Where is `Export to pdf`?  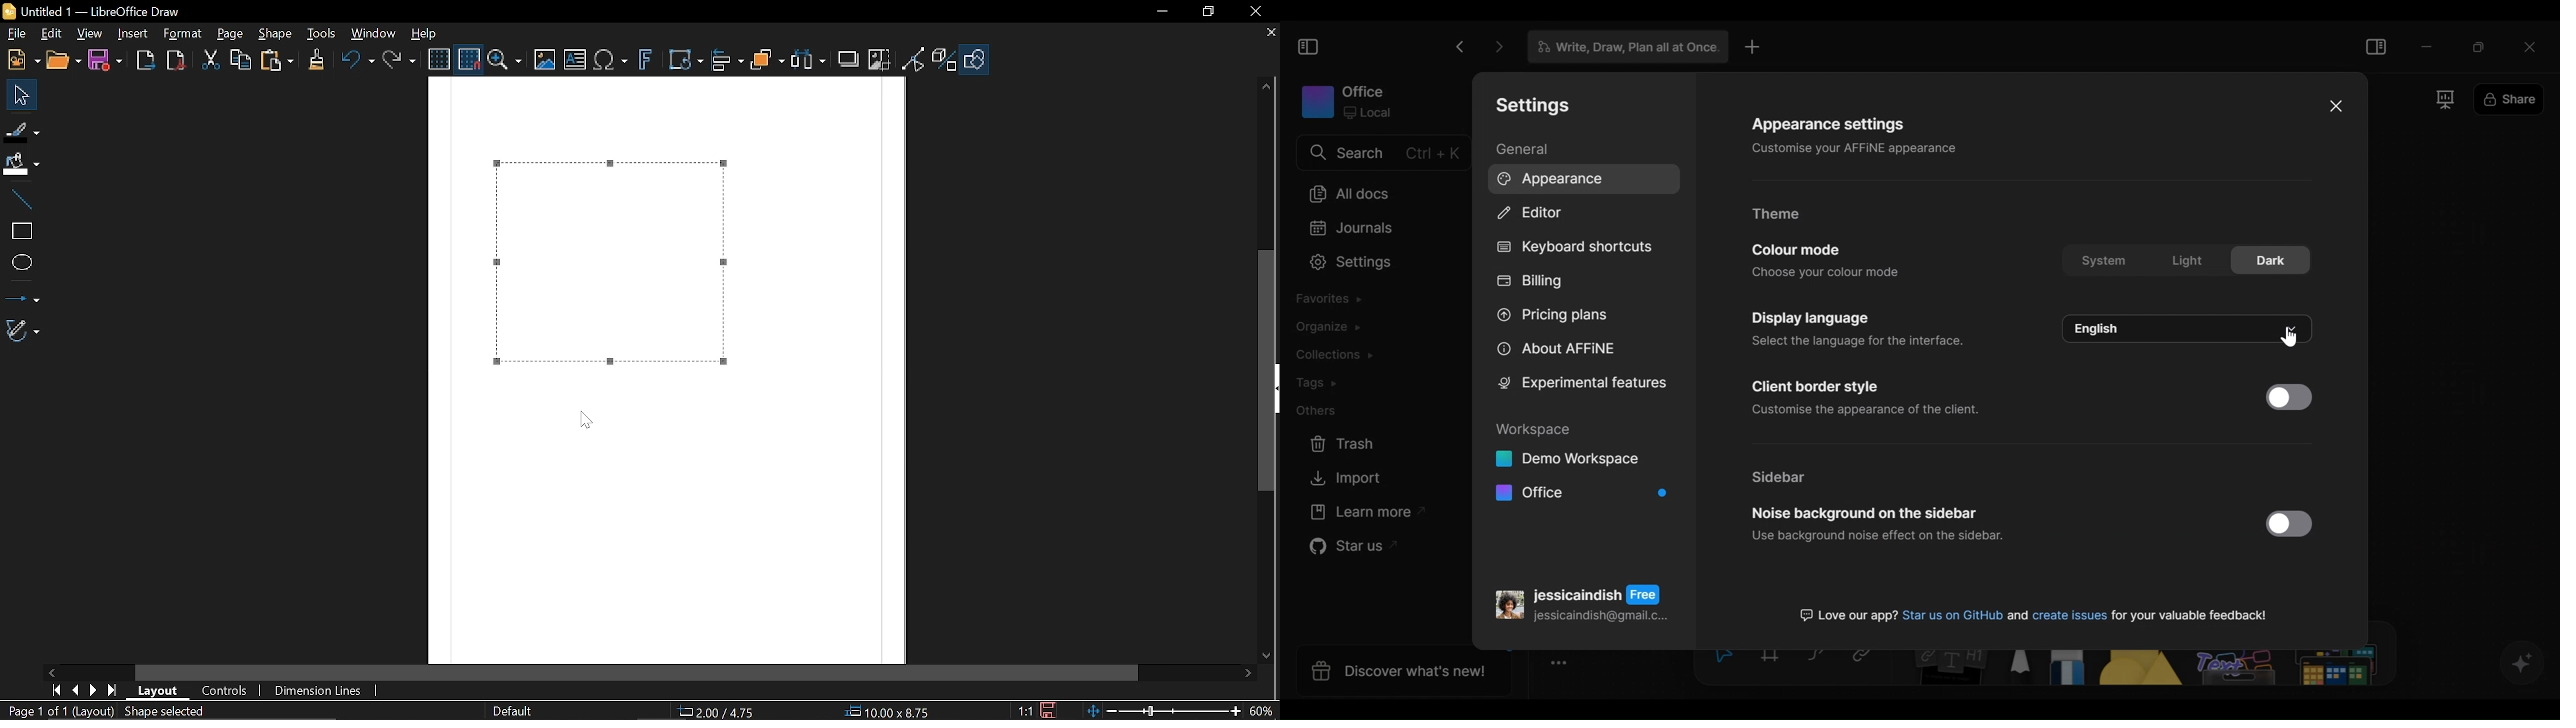 Export to pdf is located at coordinates (176, 60).